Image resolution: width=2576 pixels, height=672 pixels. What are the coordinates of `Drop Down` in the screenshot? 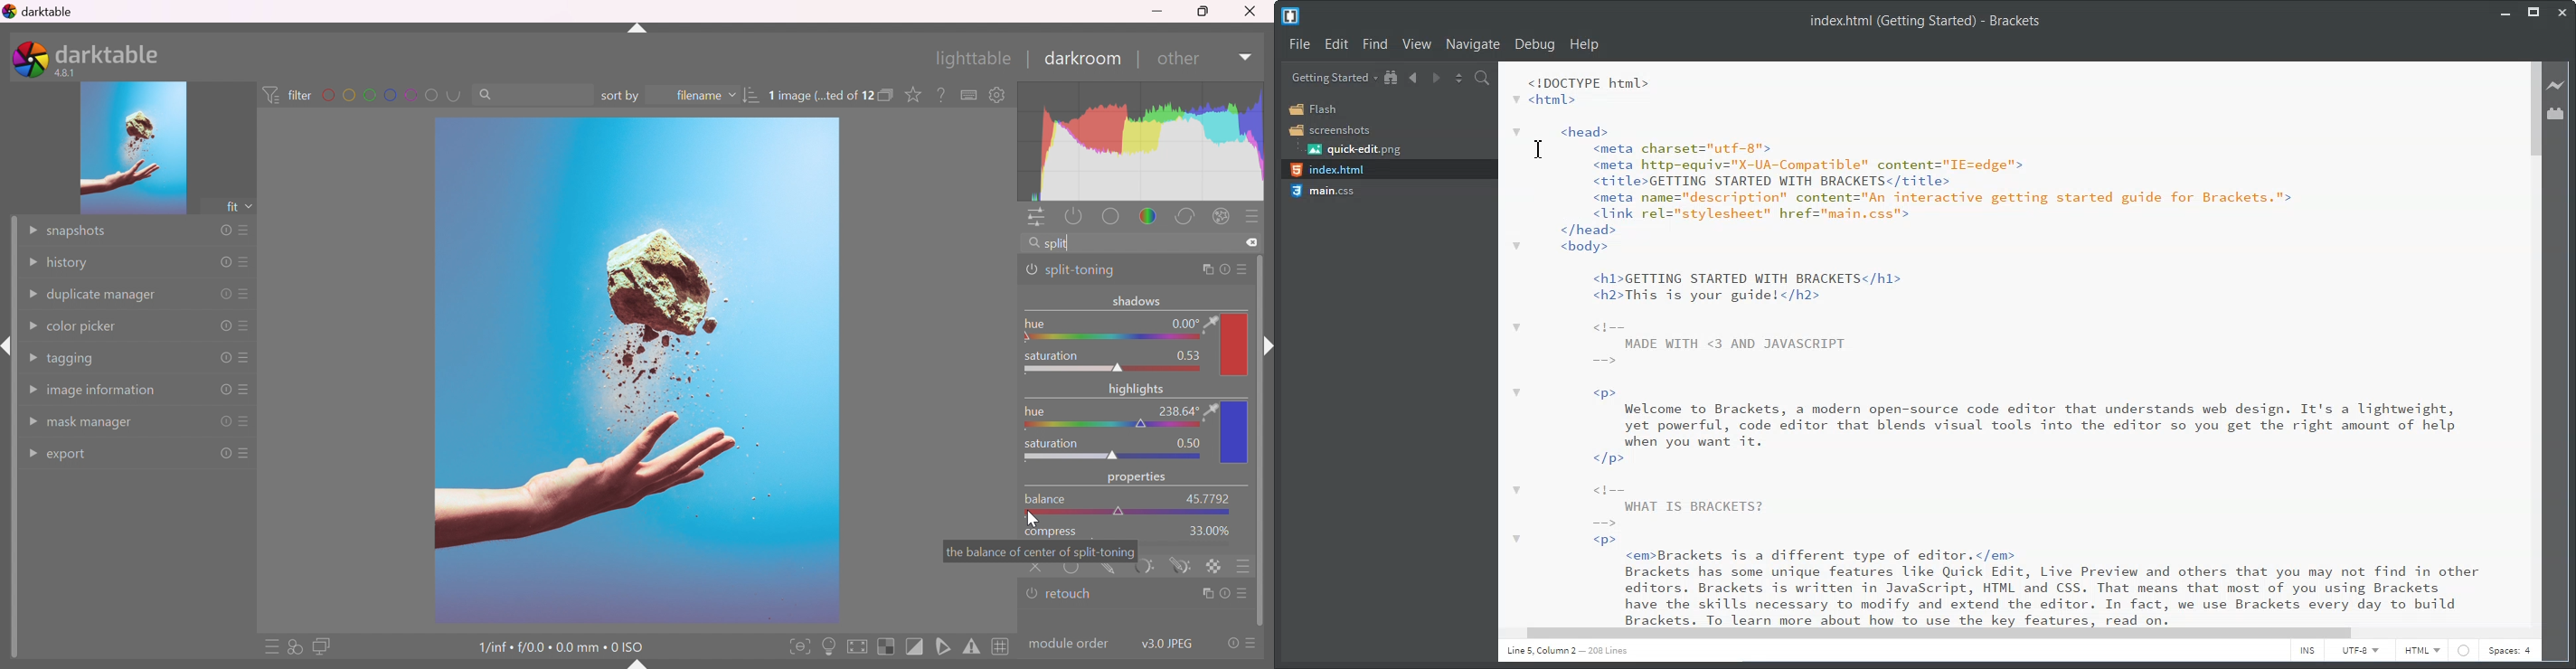 It's located at (30, 327).